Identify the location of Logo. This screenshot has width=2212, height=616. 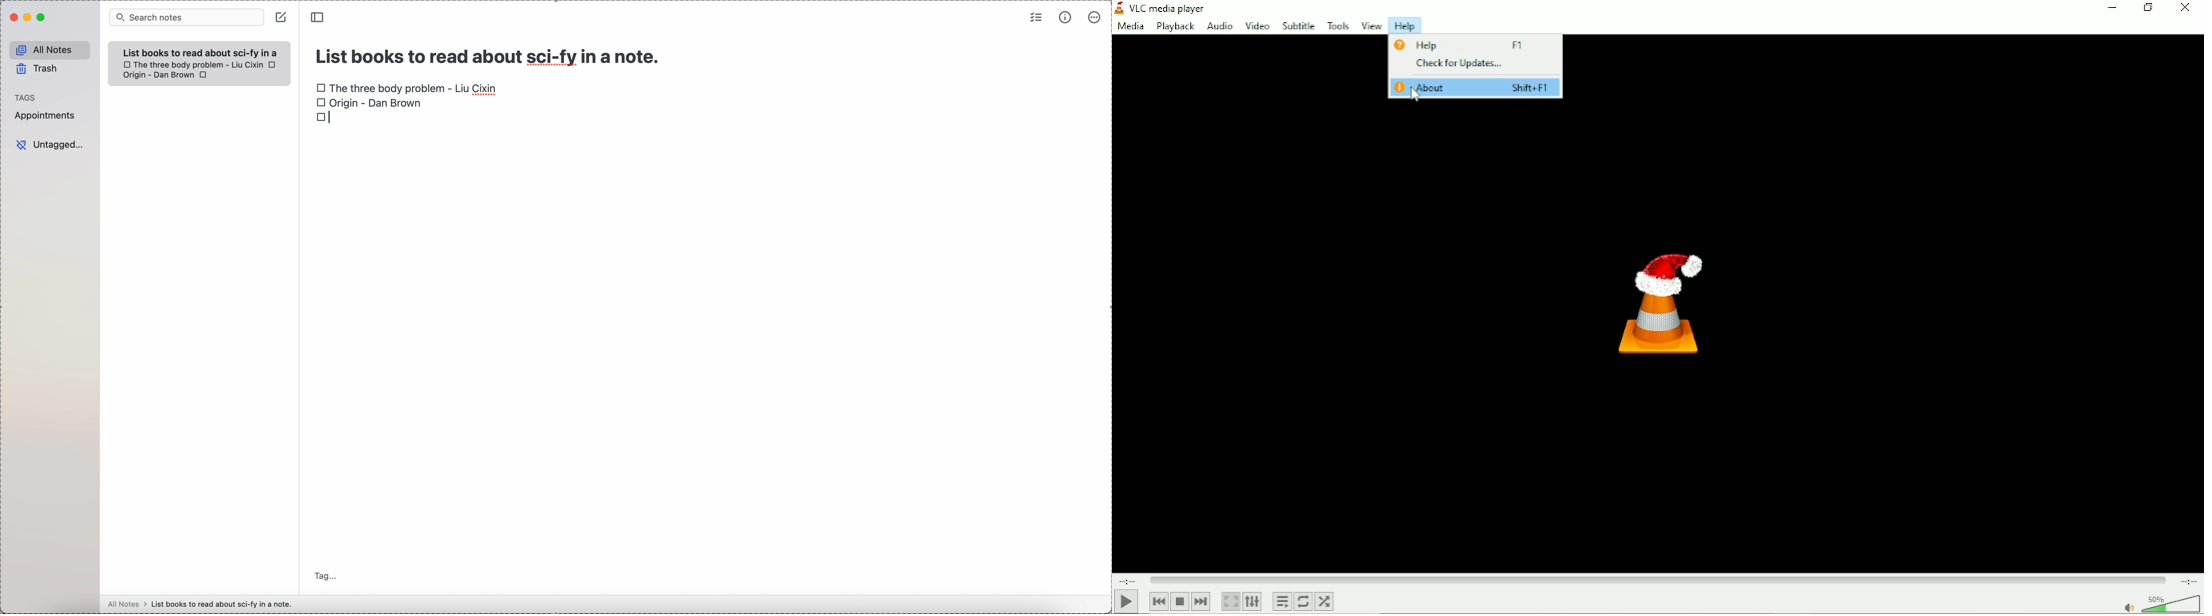
(1663, 306).